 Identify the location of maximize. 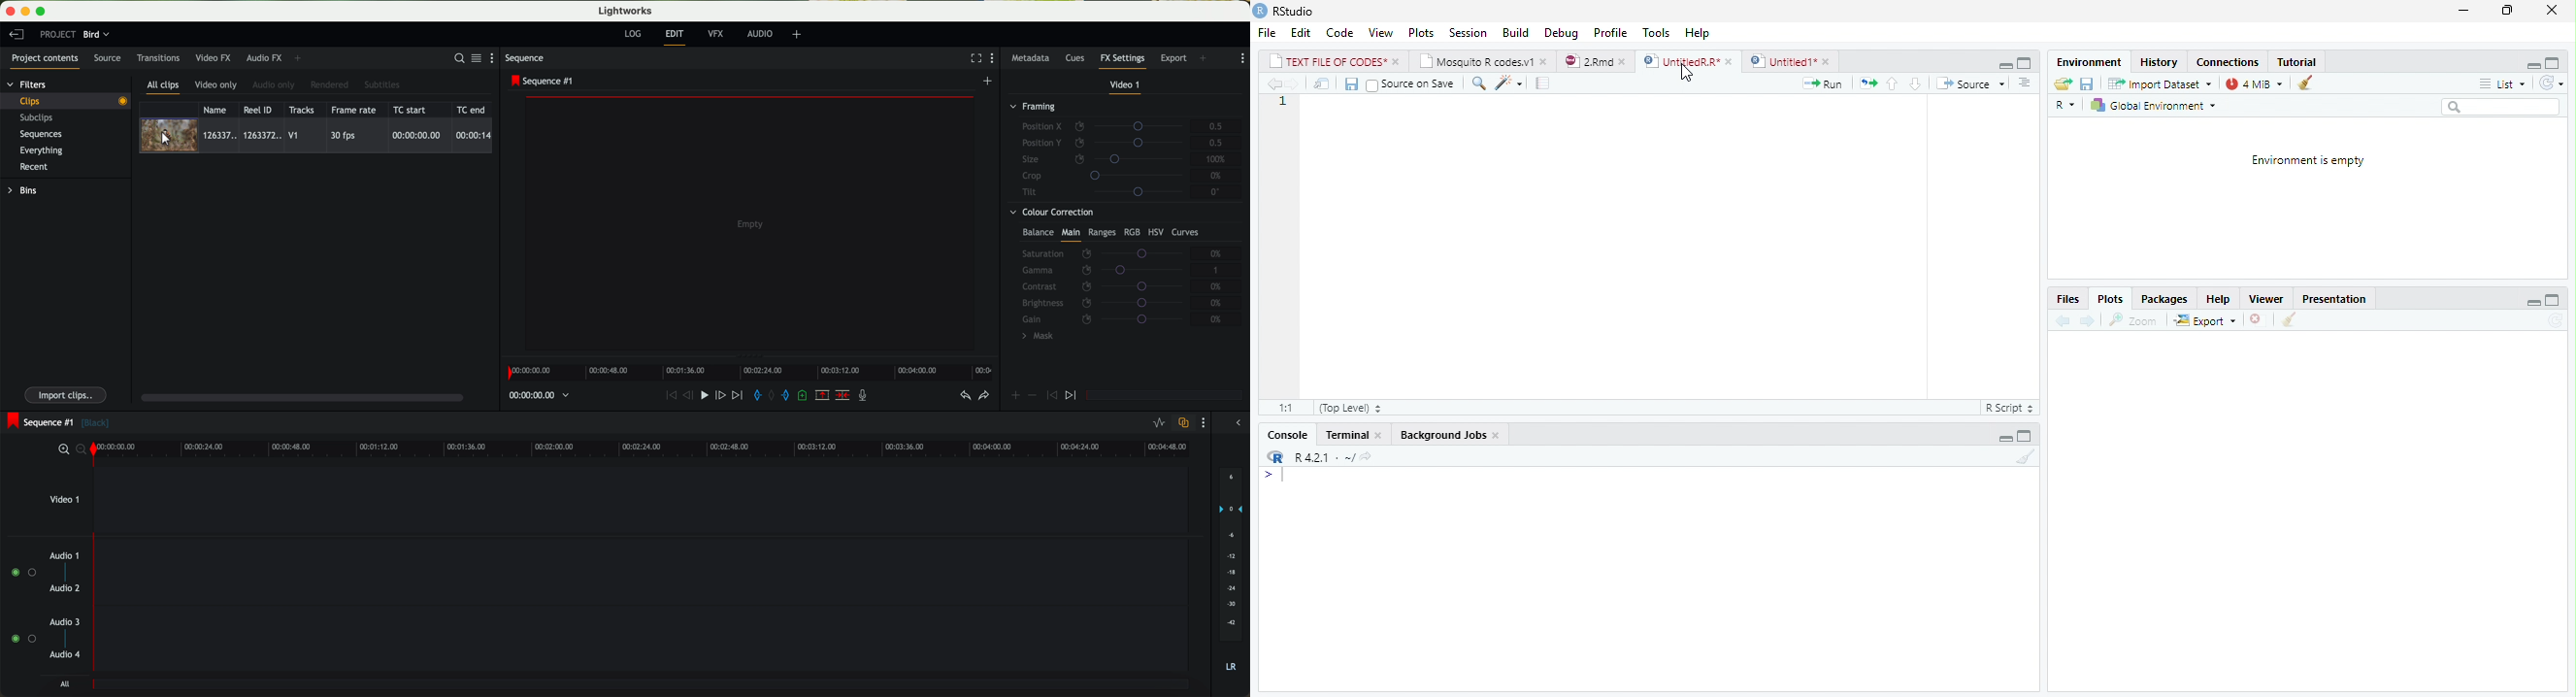
(2507, 13).